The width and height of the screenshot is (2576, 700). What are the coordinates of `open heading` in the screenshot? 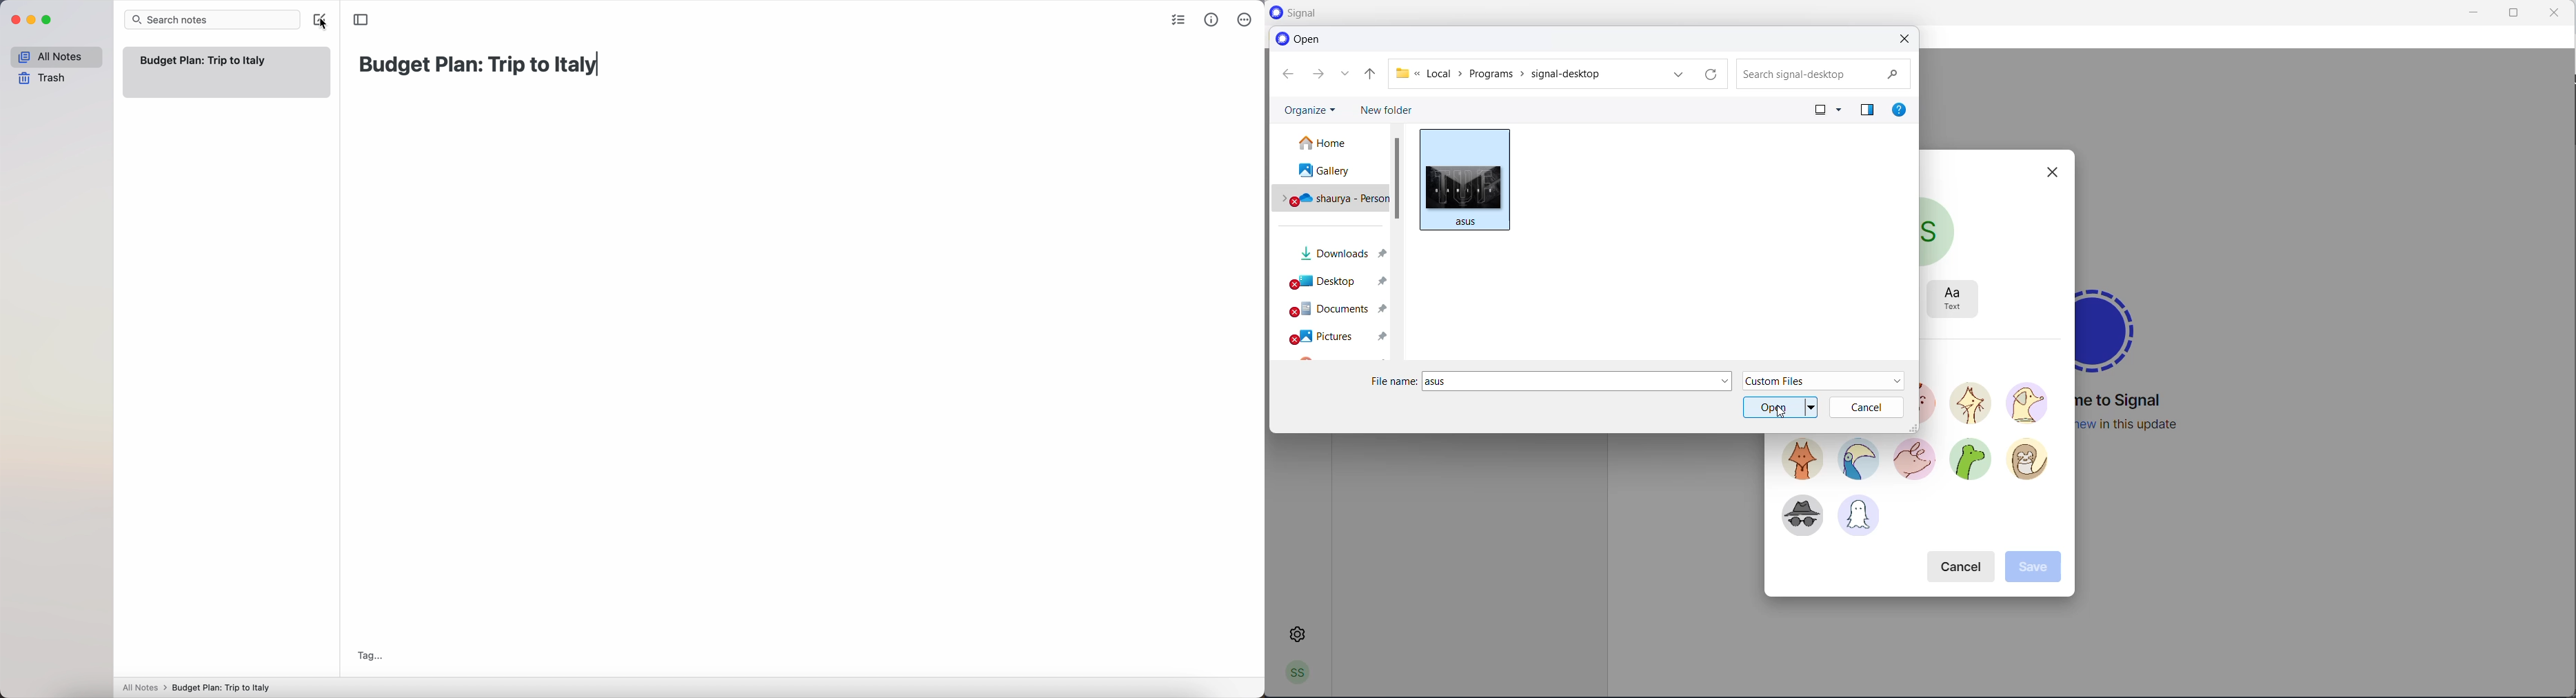 It's located at (1302, 39).